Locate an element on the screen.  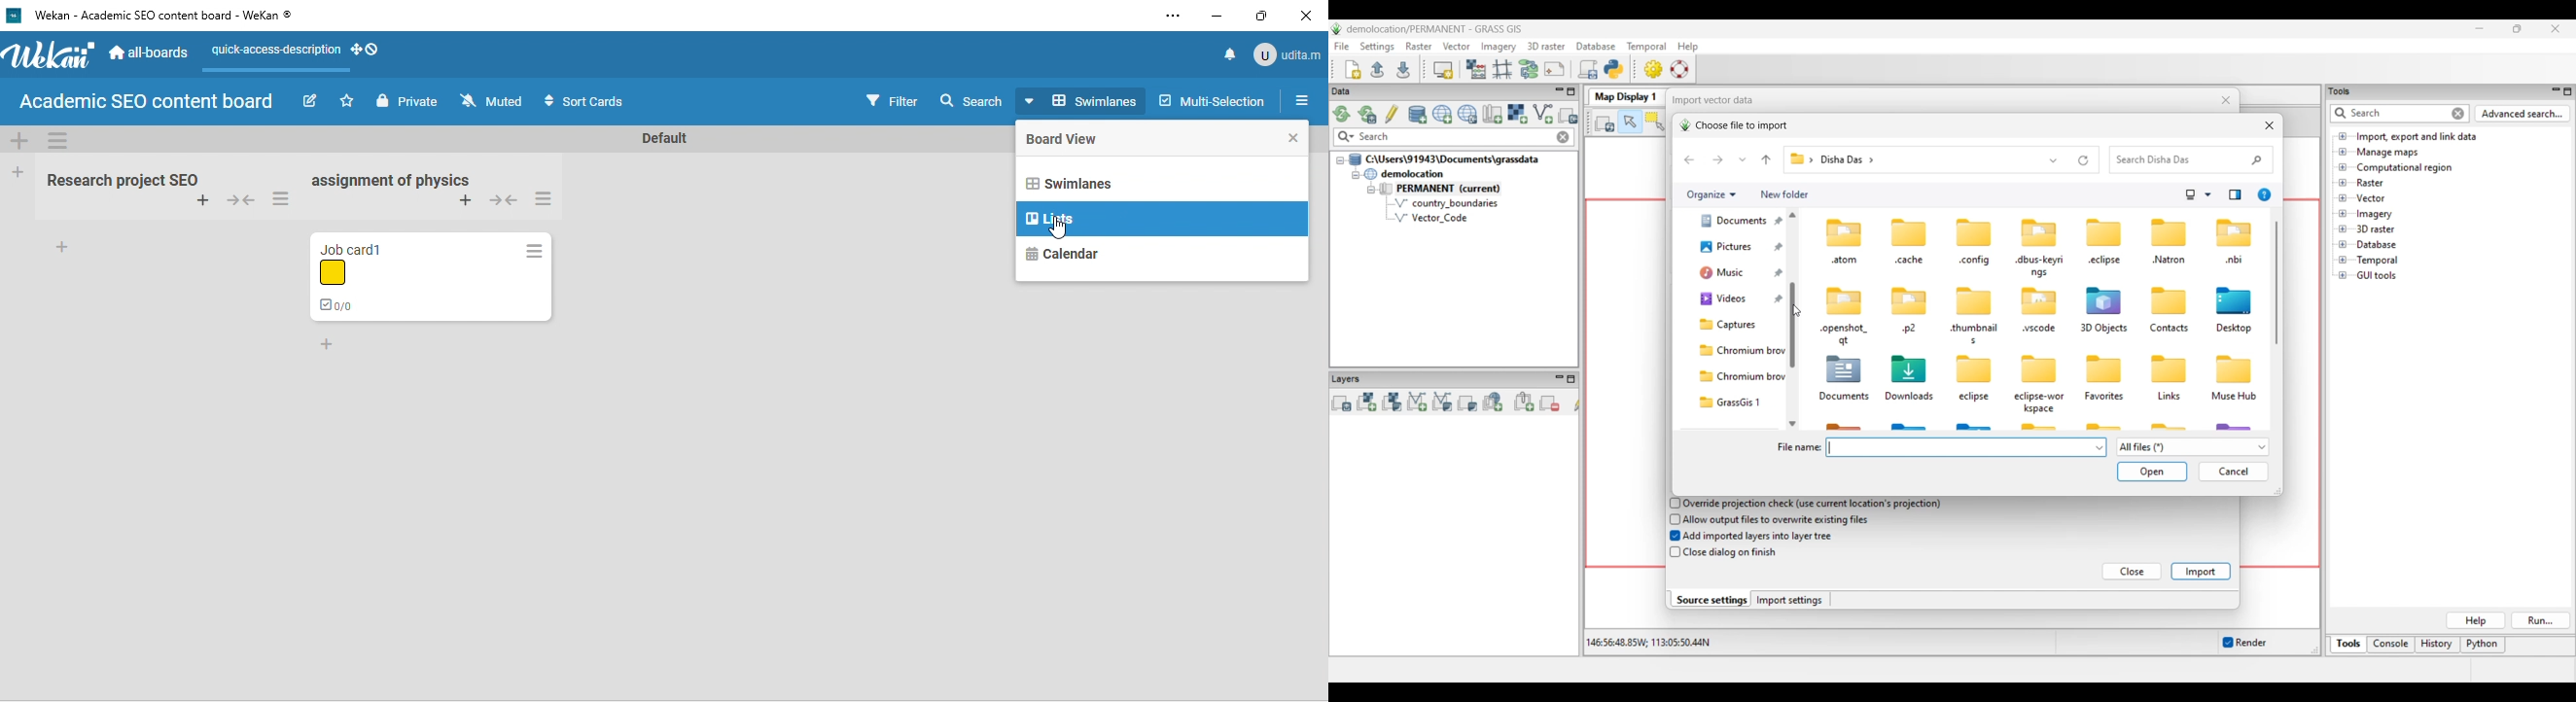
wekan logo is located at coordinates (49, 57).